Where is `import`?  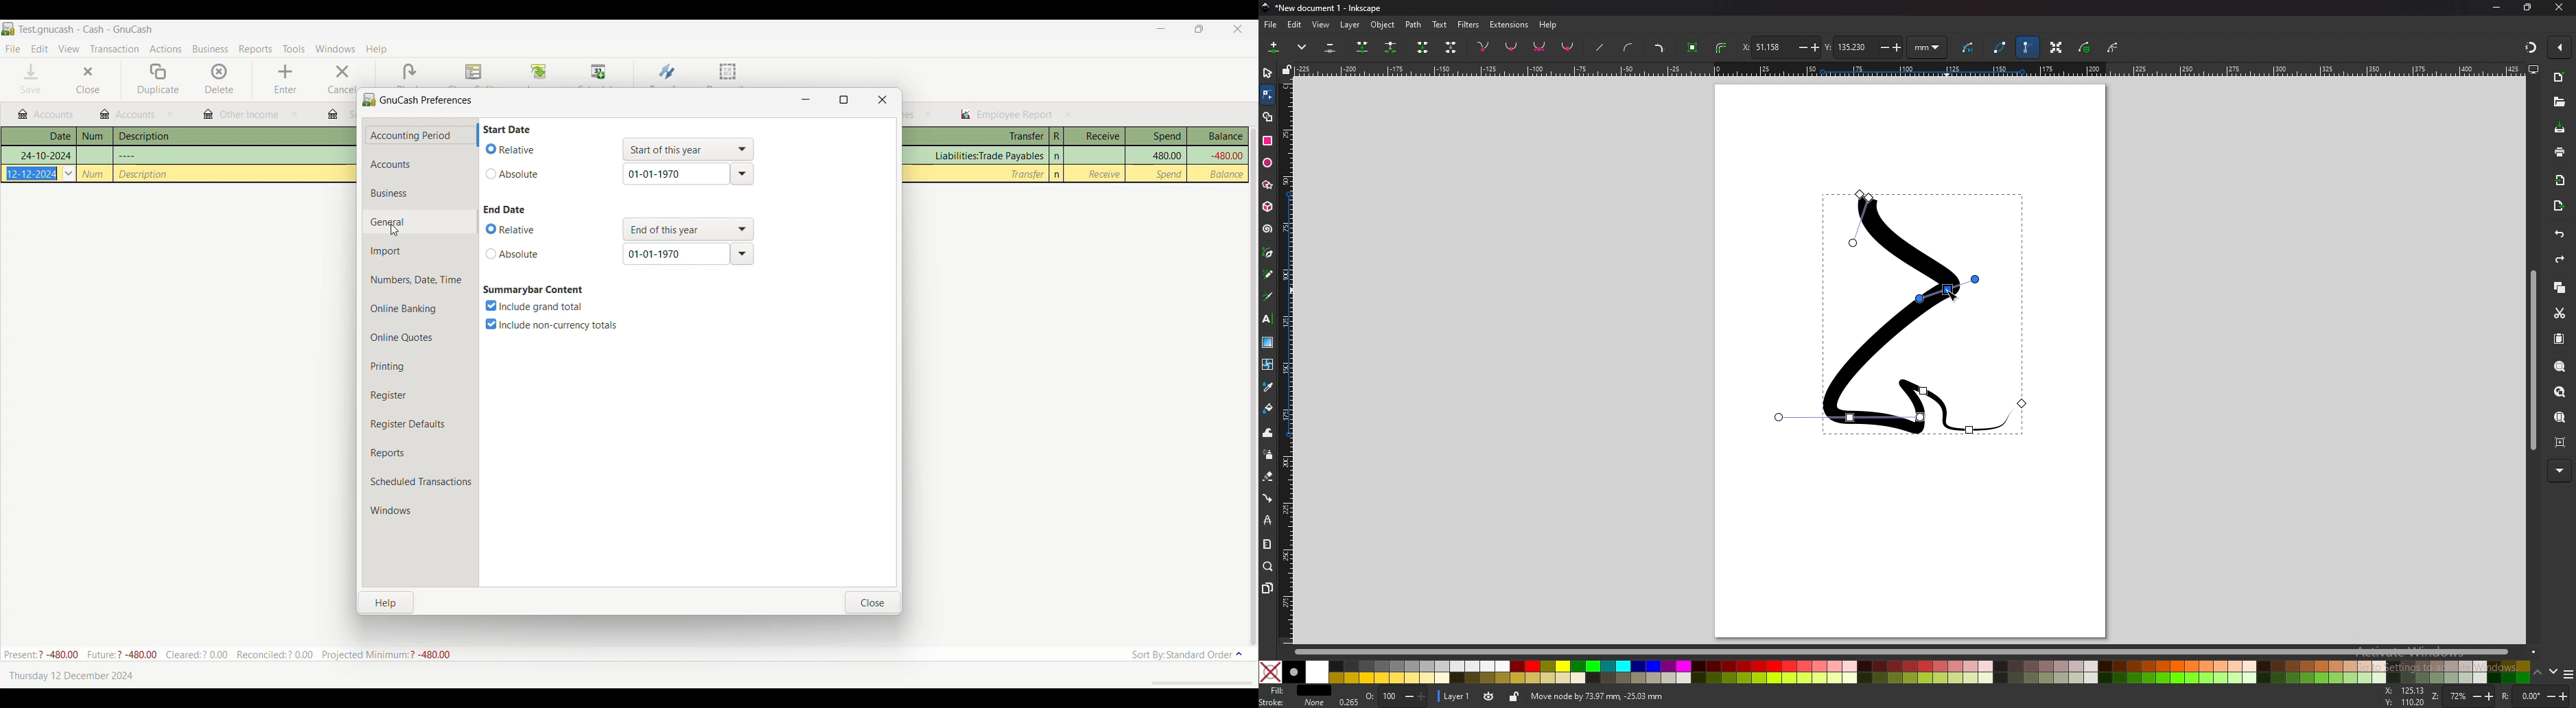 import is located at coordinates (2560, 180).